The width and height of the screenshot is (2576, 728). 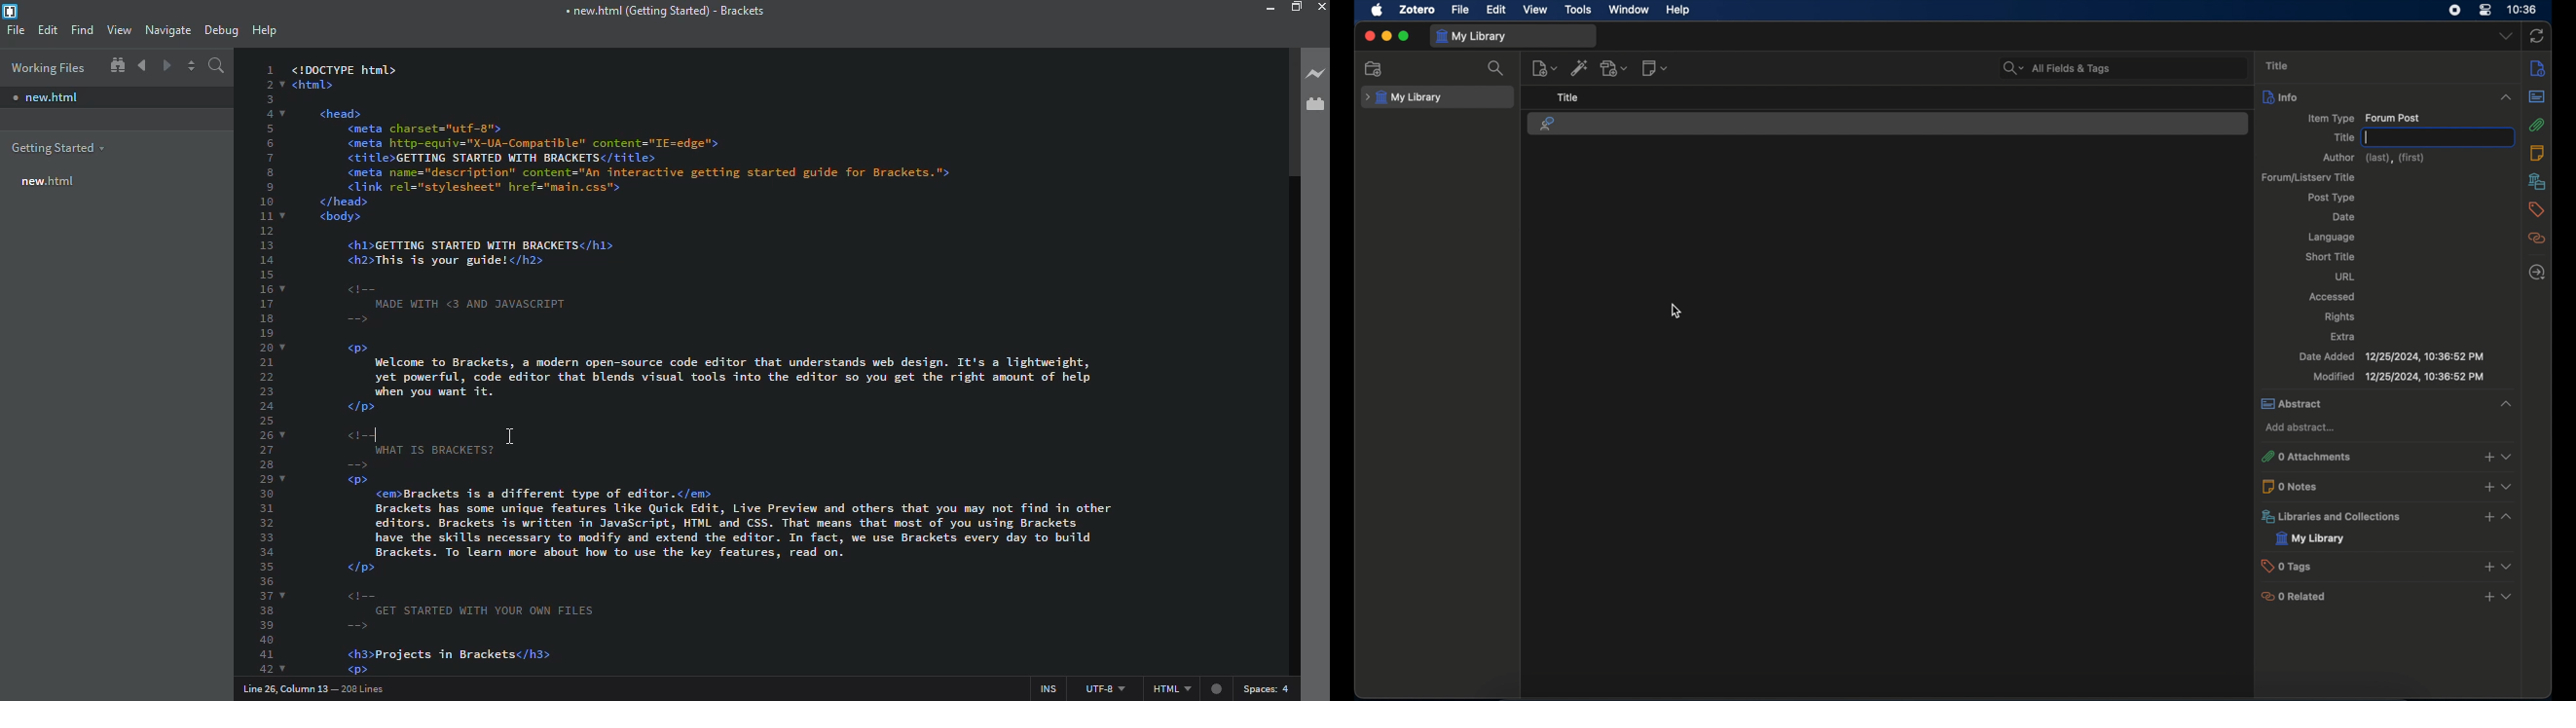 What do you see at coordinates (2386, 97) in the screenshot?
I see `info` at bounding box center [2386, 97].